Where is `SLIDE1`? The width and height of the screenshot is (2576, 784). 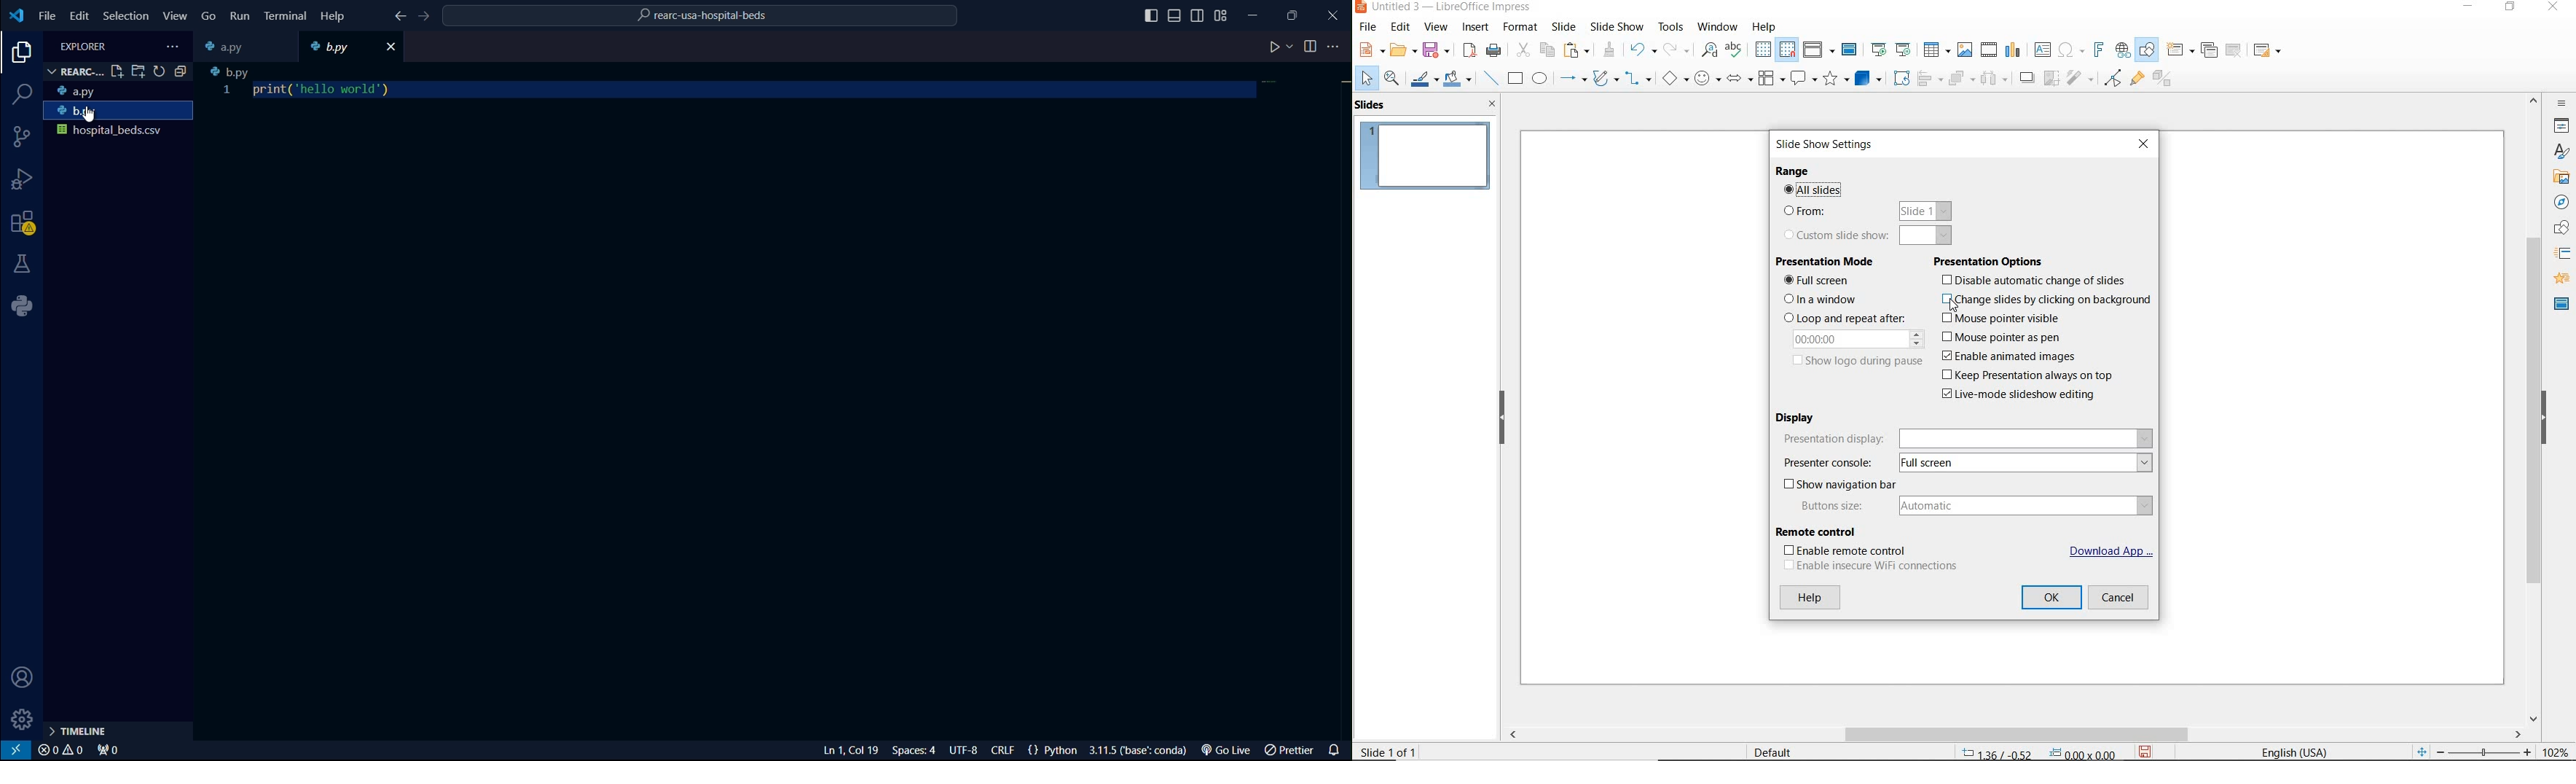 SLIDE1 is located at coordinates (1425, 158).